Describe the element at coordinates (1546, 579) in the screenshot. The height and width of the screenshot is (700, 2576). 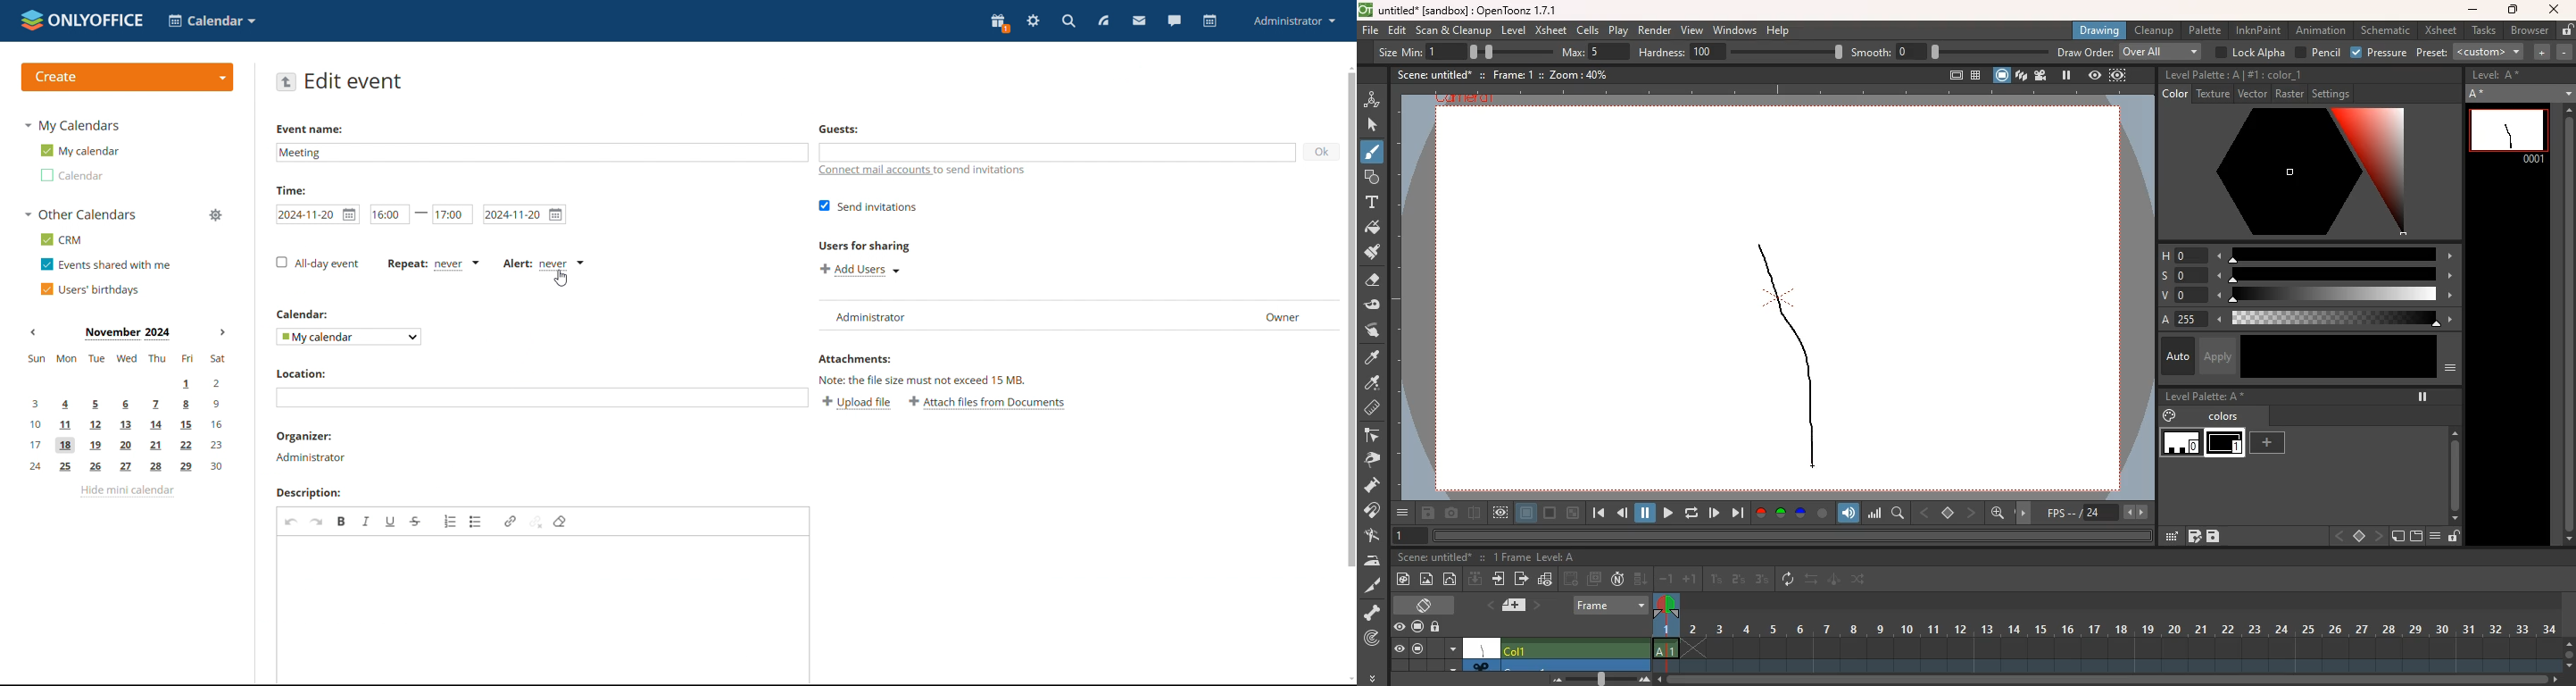
I see `graph` at that location.